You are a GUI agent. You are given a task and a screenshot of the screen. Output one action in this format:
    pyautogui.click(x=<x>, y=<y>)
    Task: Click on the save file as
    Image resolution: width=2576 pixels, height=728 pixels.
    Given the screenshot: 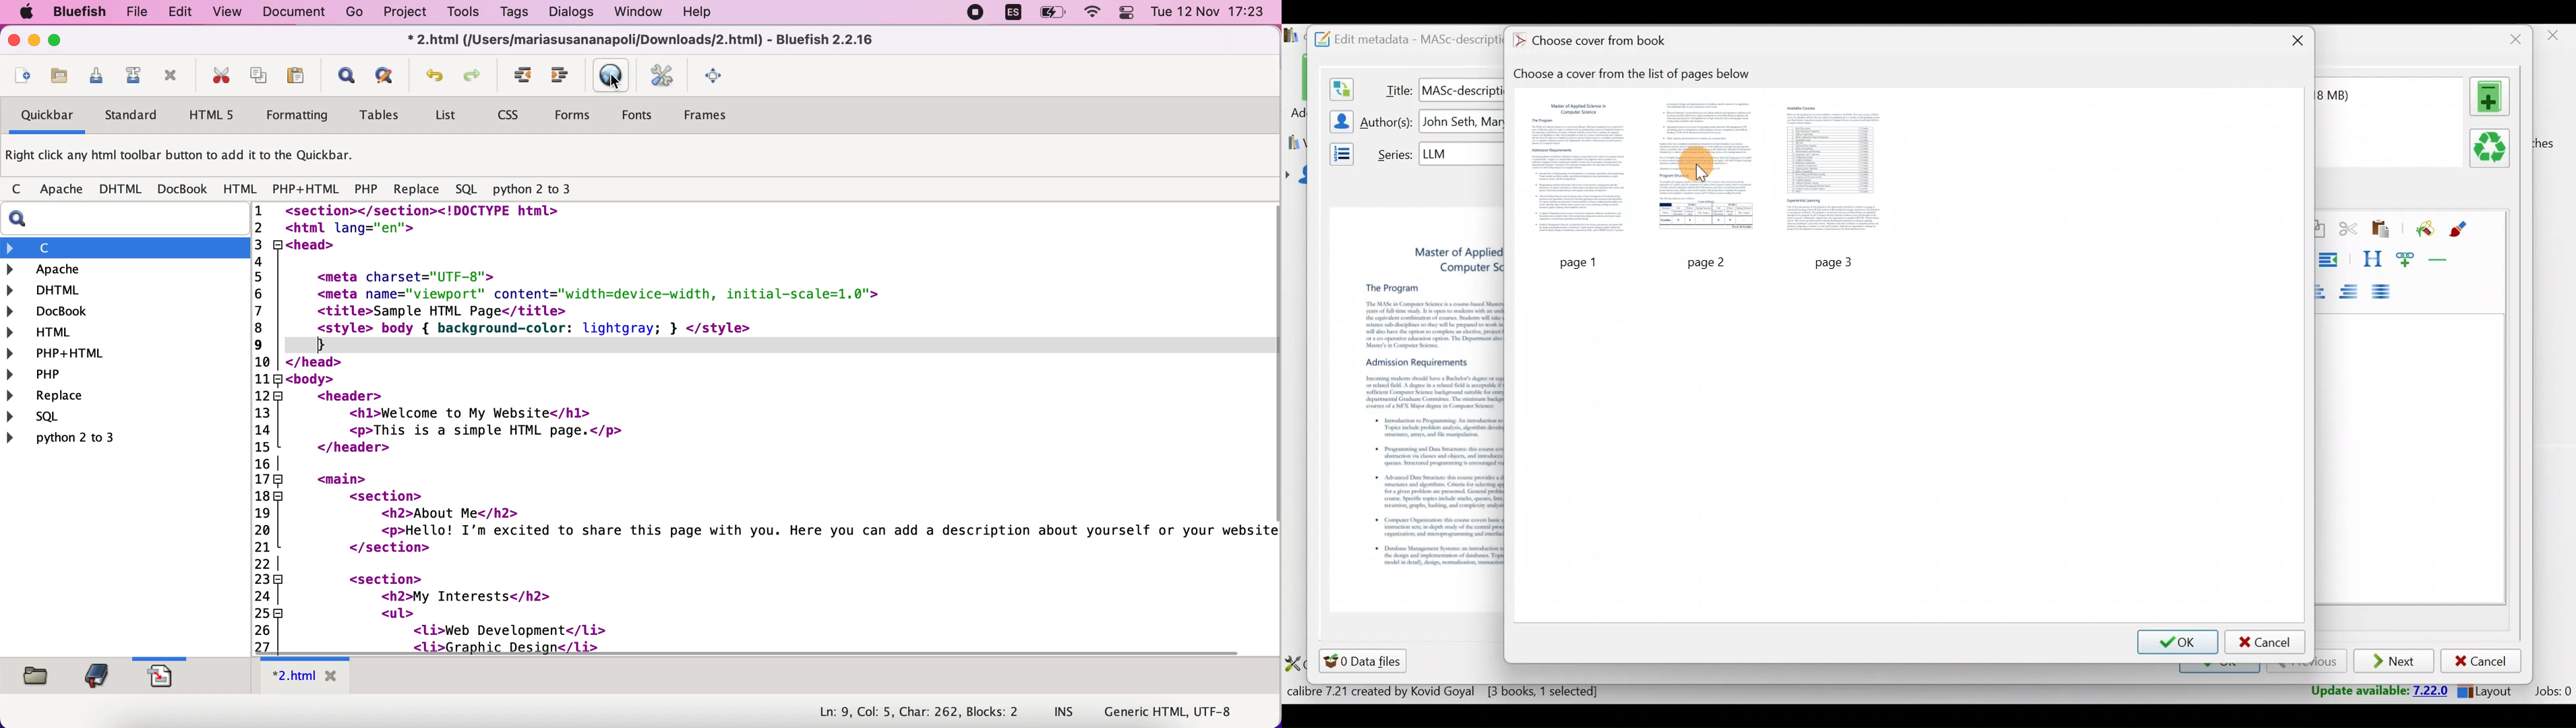 What is the action you would take?
    pyautogui.click(x=135, y=76)
    